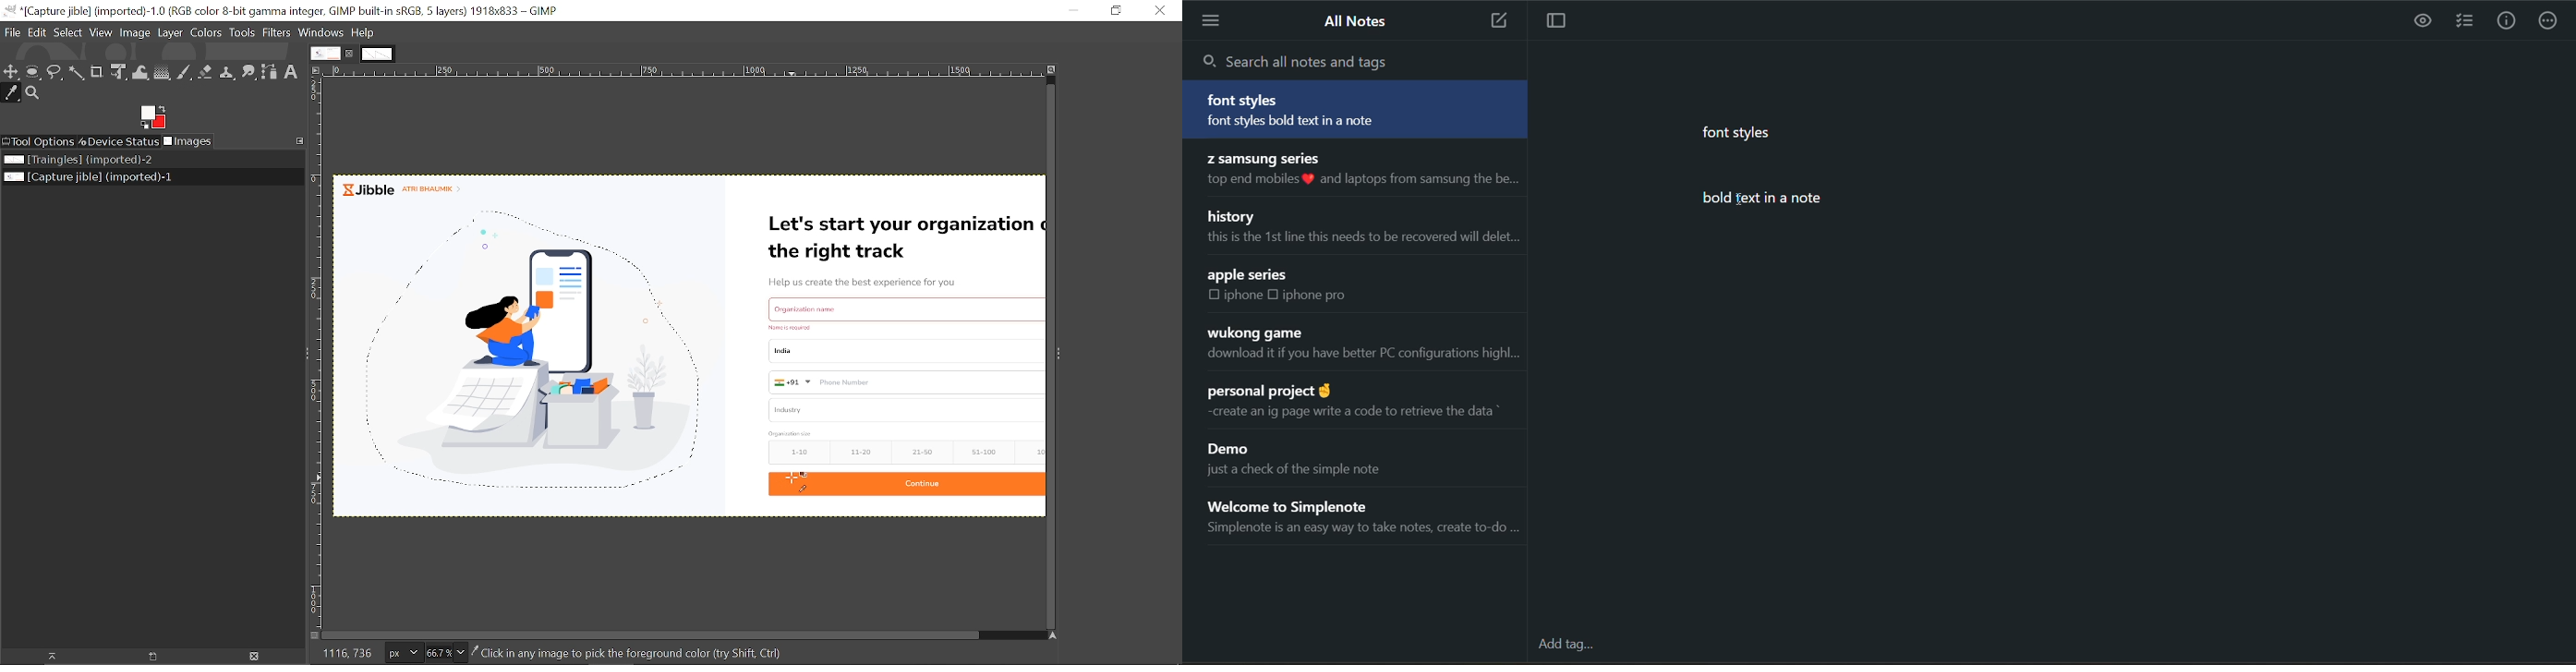 The width and height of the screenshot is (2576, 672). Describe the element at coordinates (1051, 69) in the screenshot. I see `Zoom image when window size changes` at that location.